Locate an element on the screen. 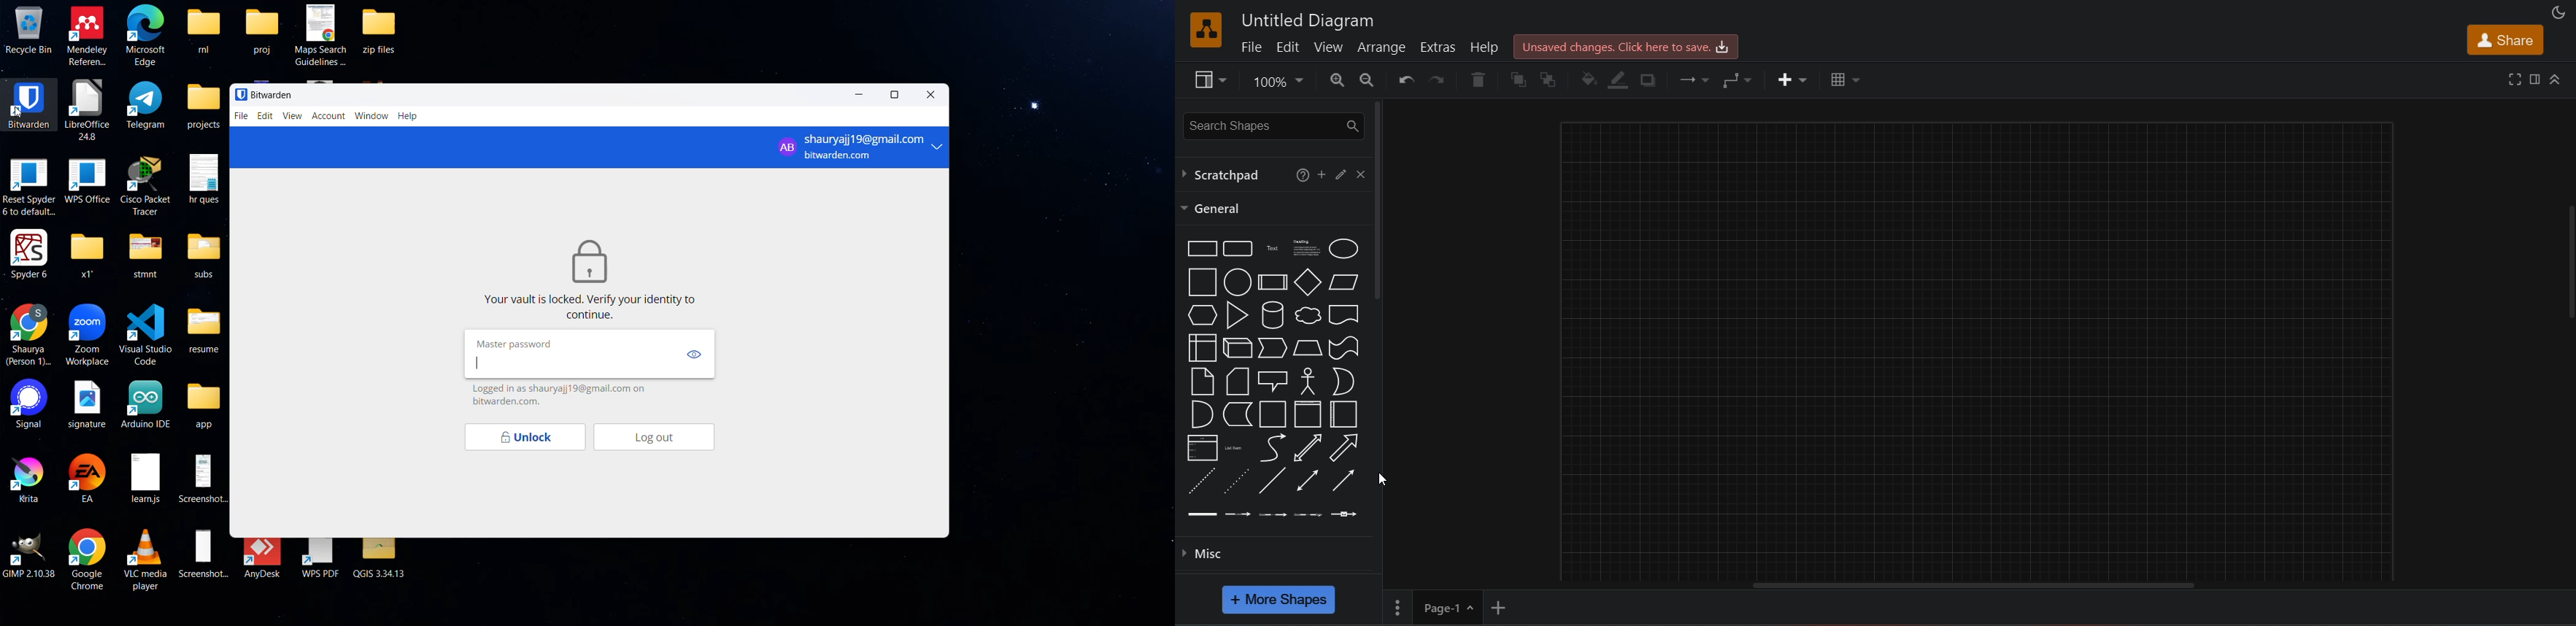 The width and height of the screenshot is (2576, 644). add new page is located at coordinates (1502, 606).